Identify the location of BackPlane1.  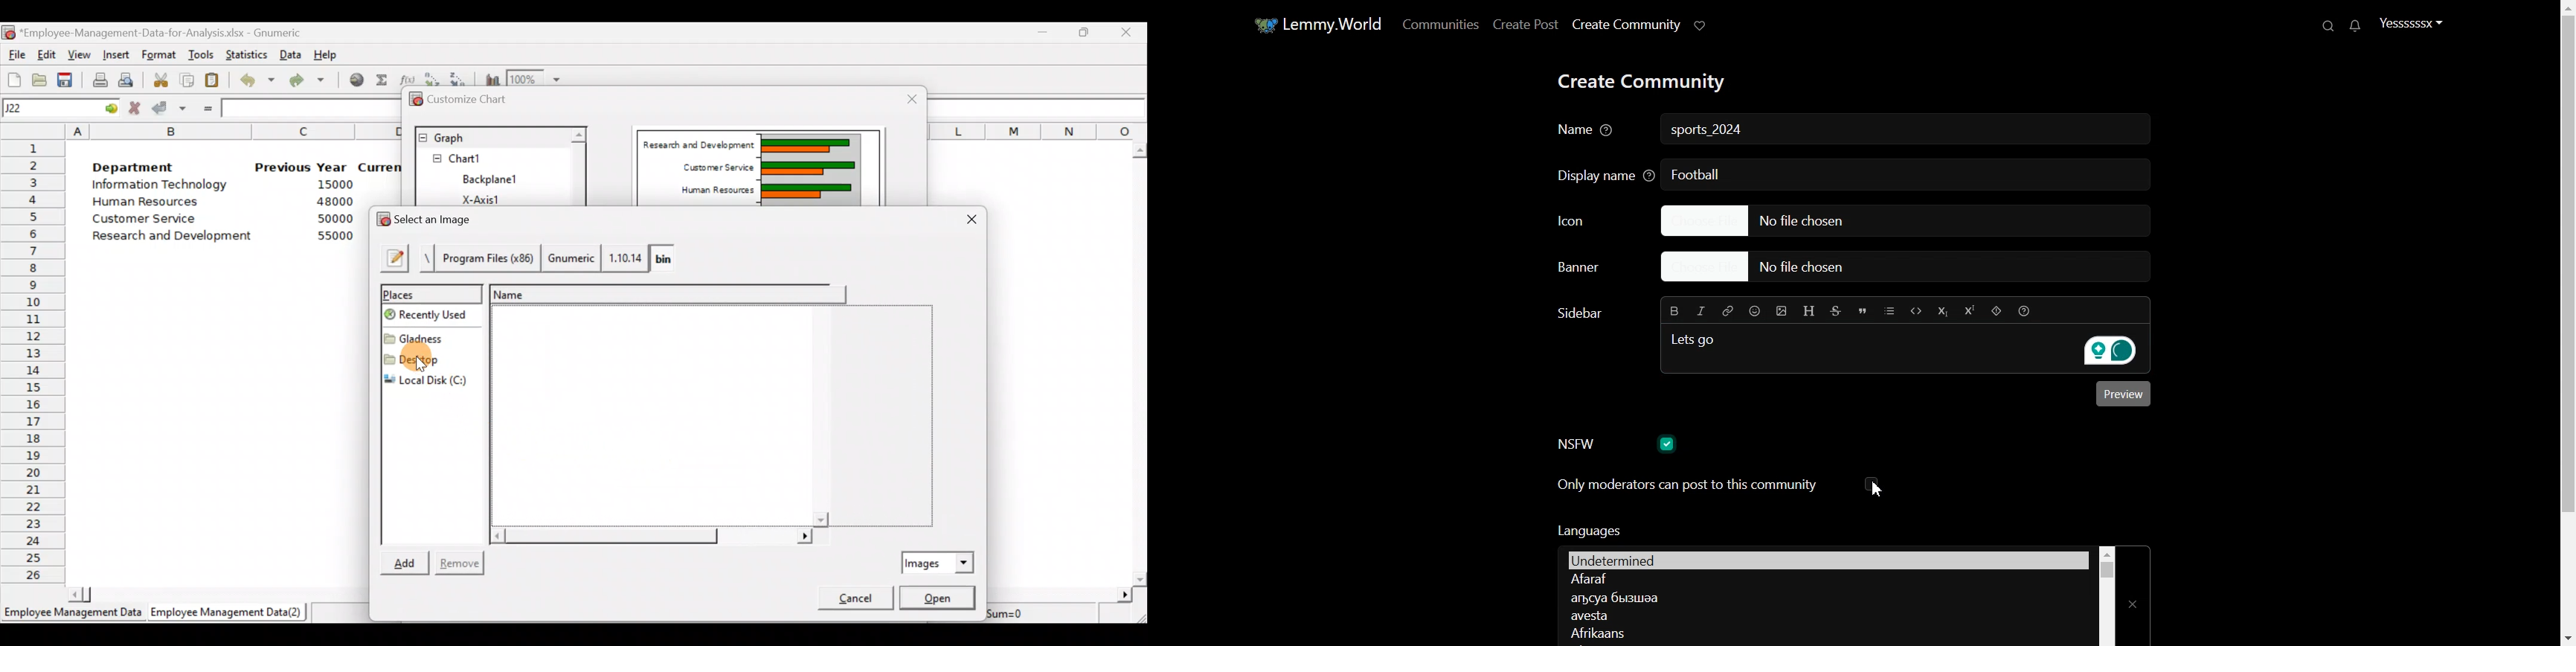
(497, 178).